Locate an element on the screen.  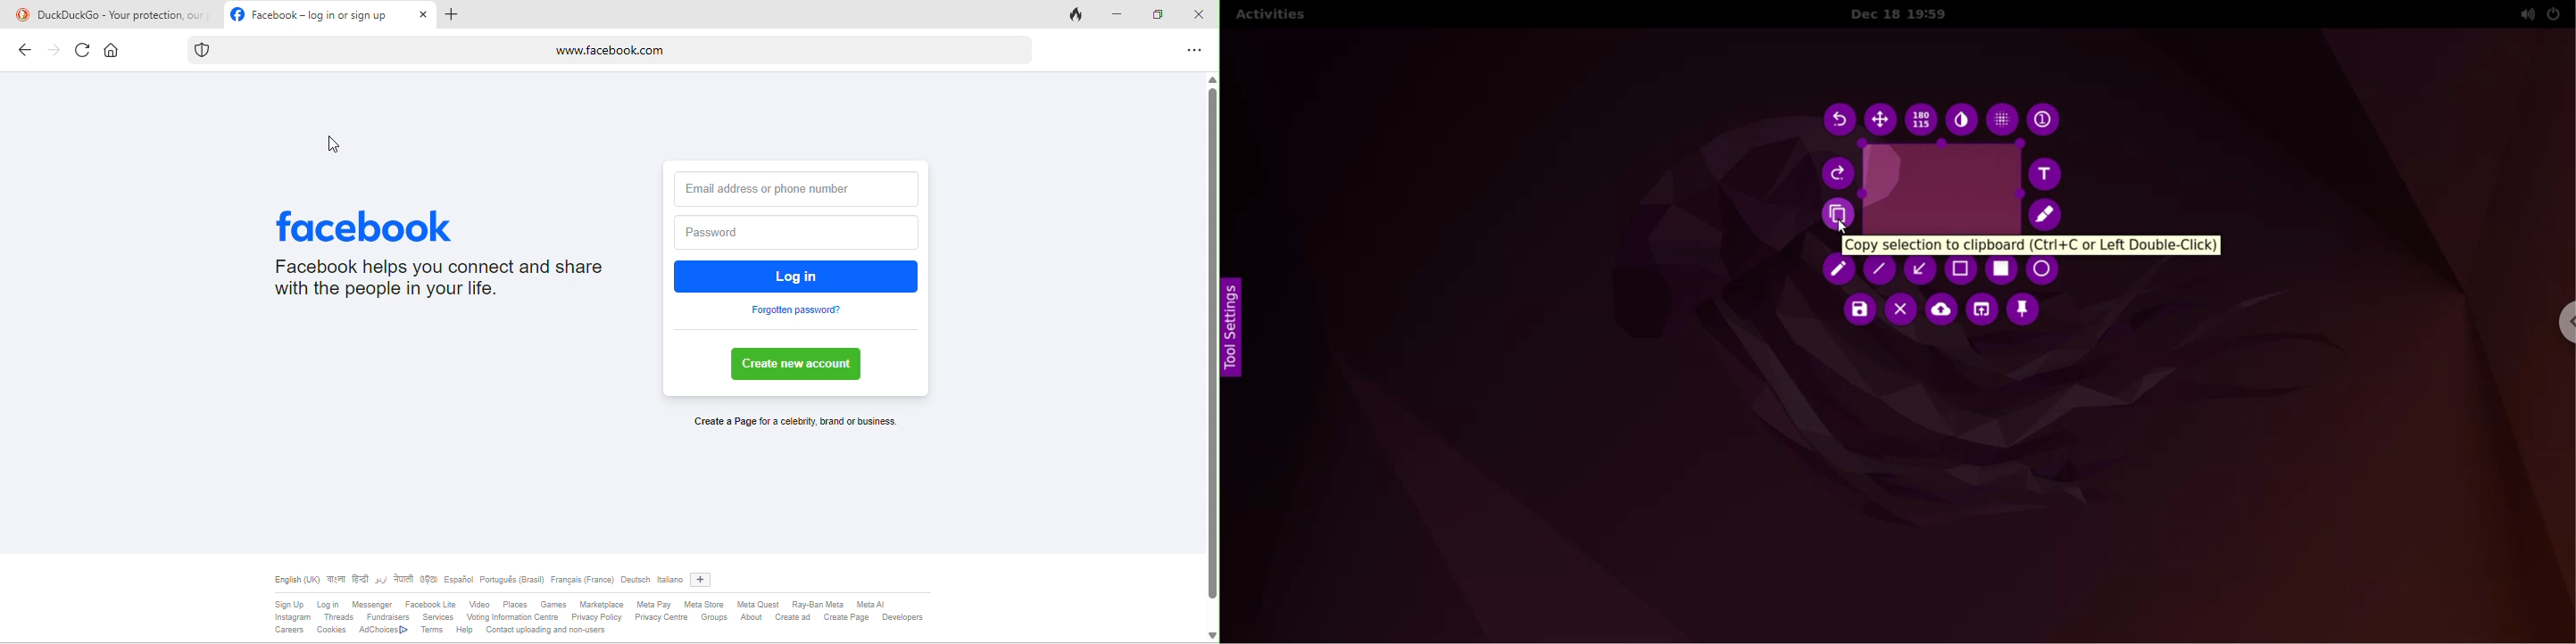
scroll down is located at coordinates (1210, 634).